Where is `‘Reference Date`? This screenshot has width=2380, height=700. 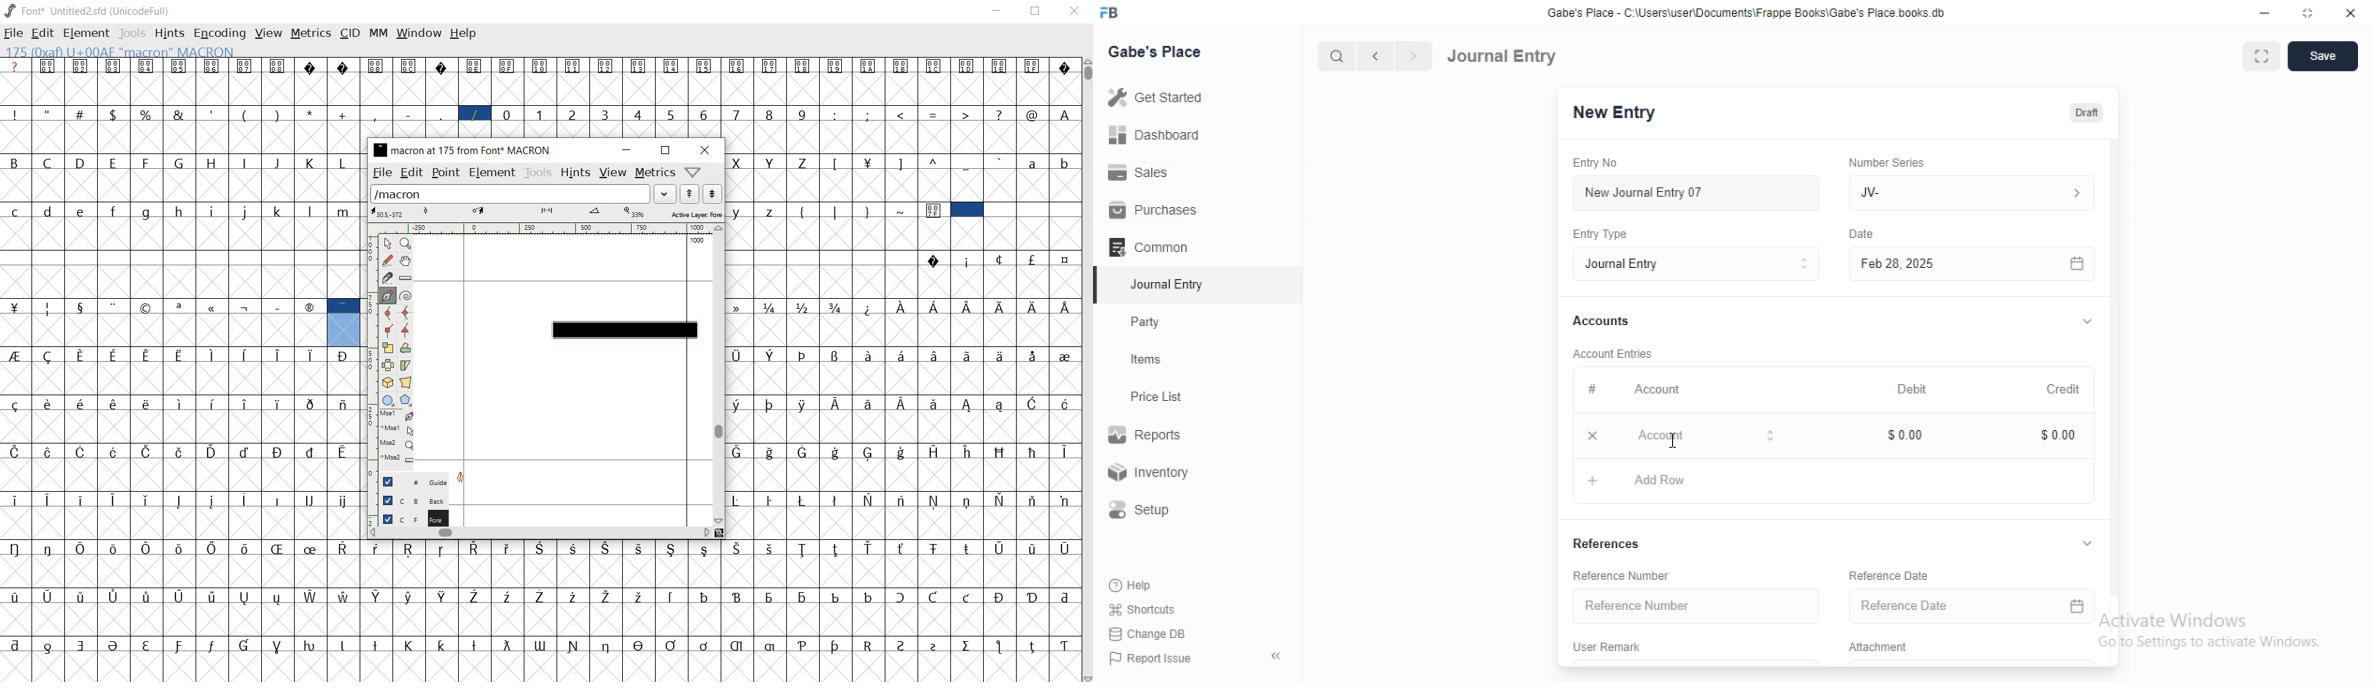
‘Reference Date is located at coordinates (1889, 578).